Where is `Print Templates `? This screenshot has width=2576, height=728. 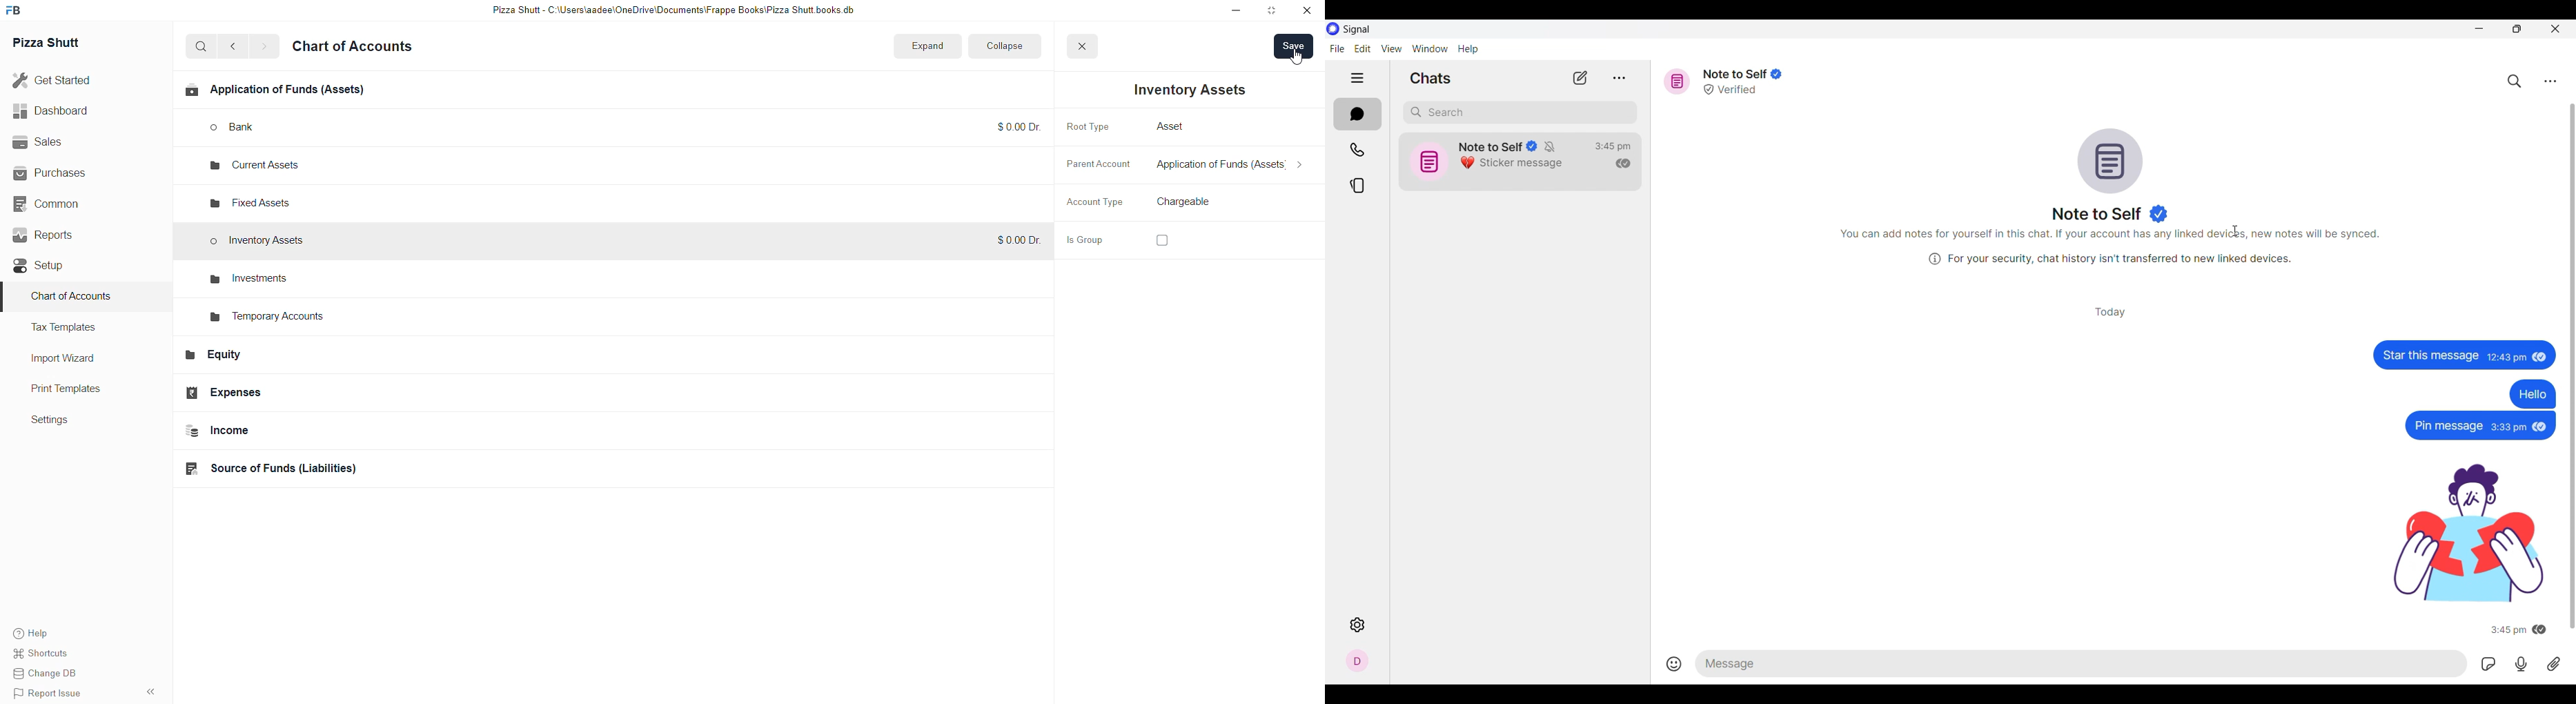 Print Templates  is located at coordinates (79, 390).